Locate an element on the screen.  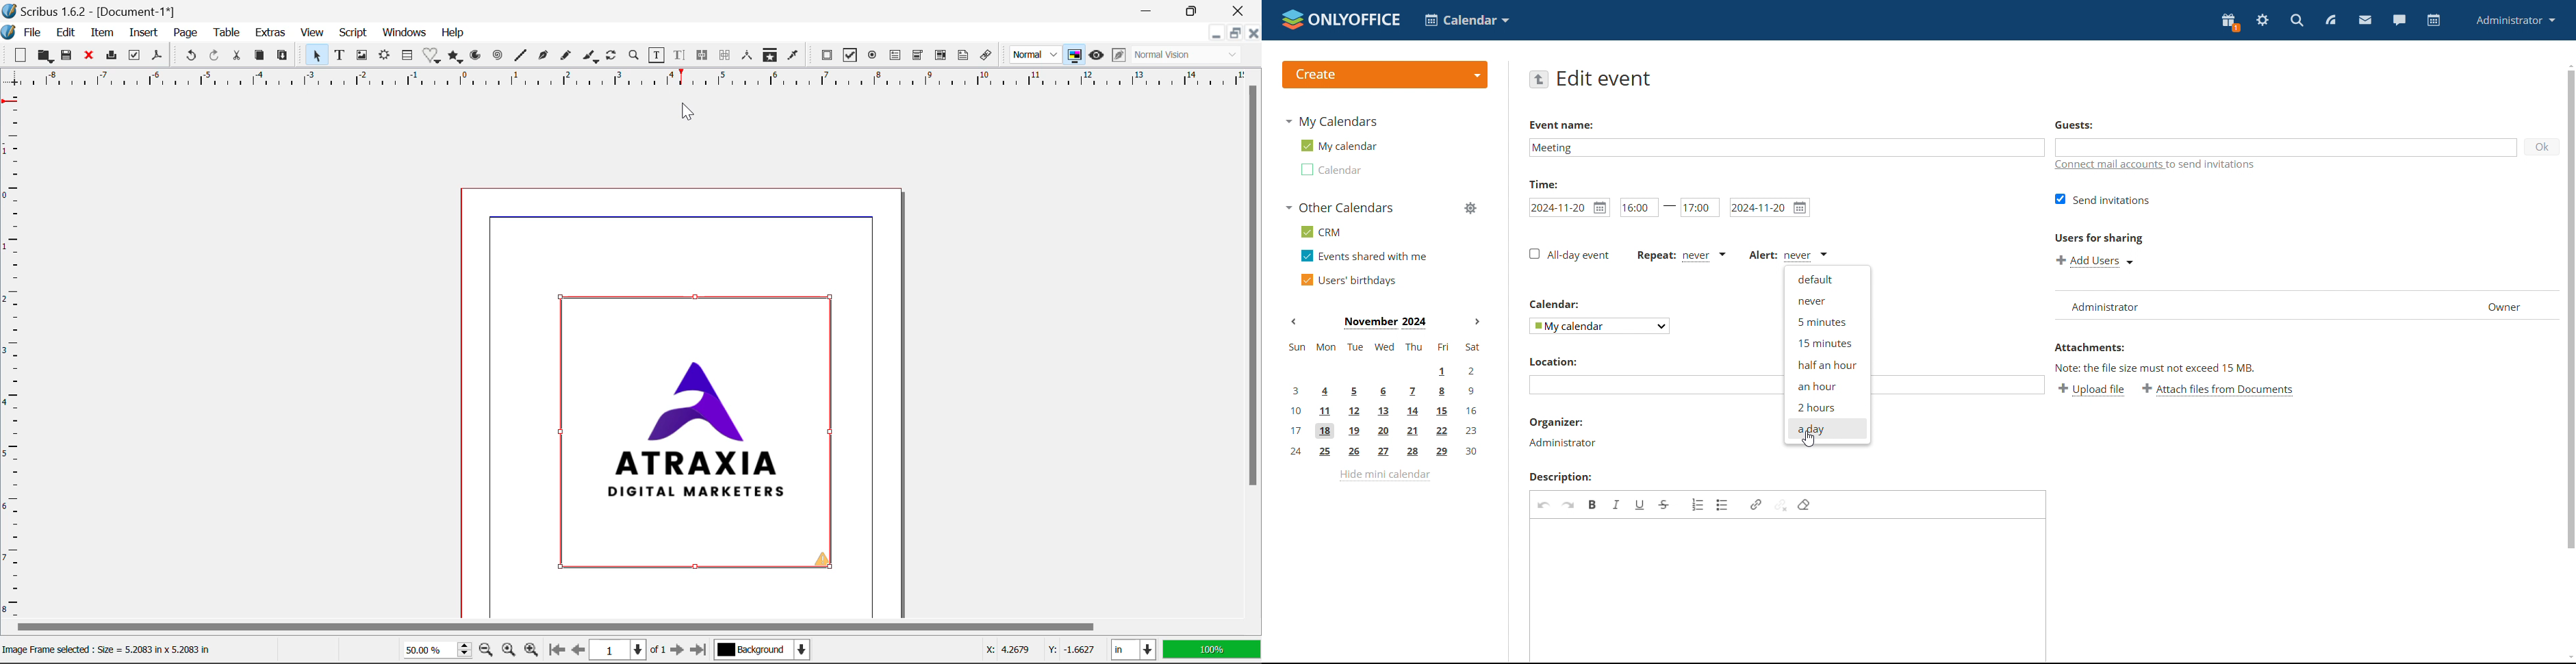
Cut is located at coordinates (237, 56).